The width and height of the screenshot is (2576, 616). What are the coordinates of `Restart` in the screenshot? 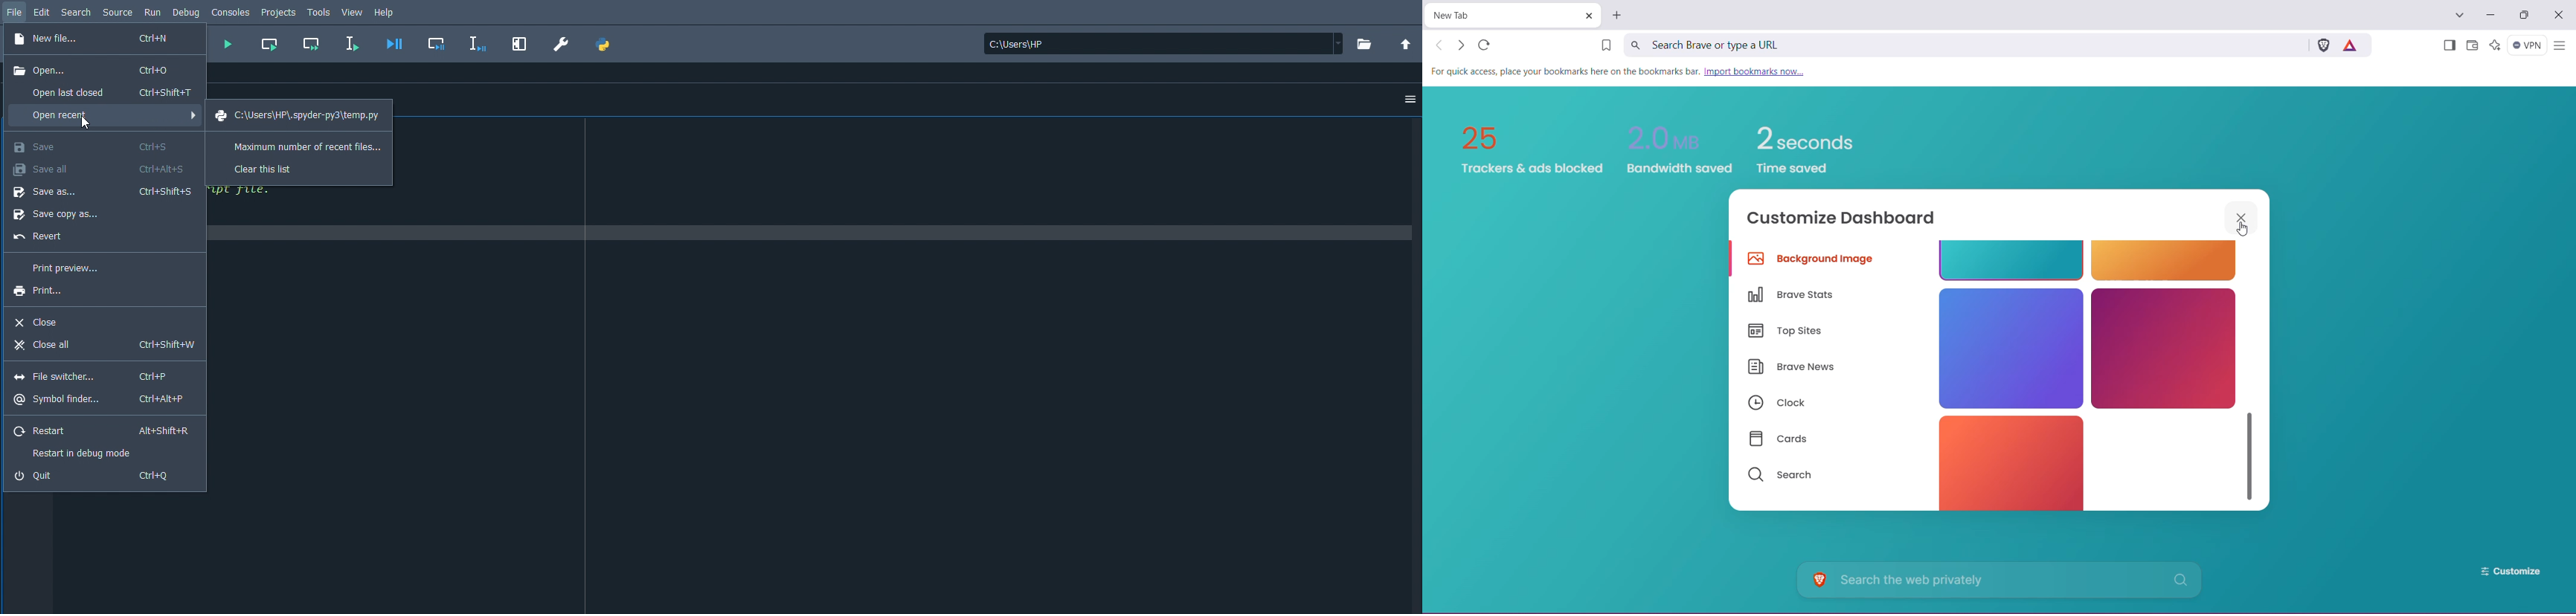 It's located at (102, 432).